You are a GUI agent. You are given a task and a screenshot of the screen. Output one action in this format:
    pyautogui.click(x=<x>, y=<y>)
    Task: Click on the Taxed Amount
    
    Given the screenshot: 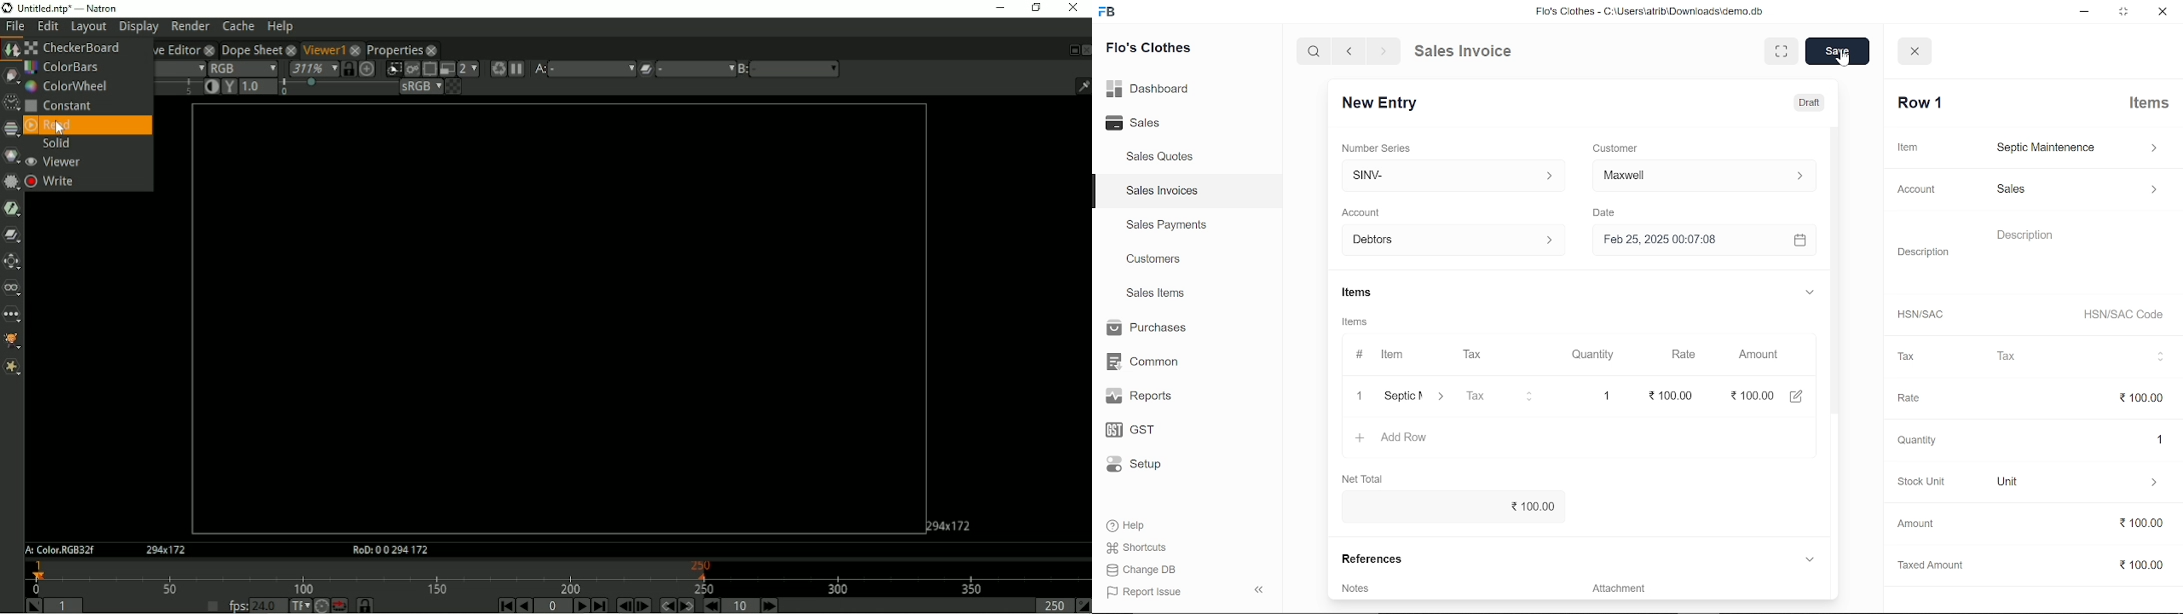 What is the action you would take?
    pyautogui.click(x=1926, y=562)
    